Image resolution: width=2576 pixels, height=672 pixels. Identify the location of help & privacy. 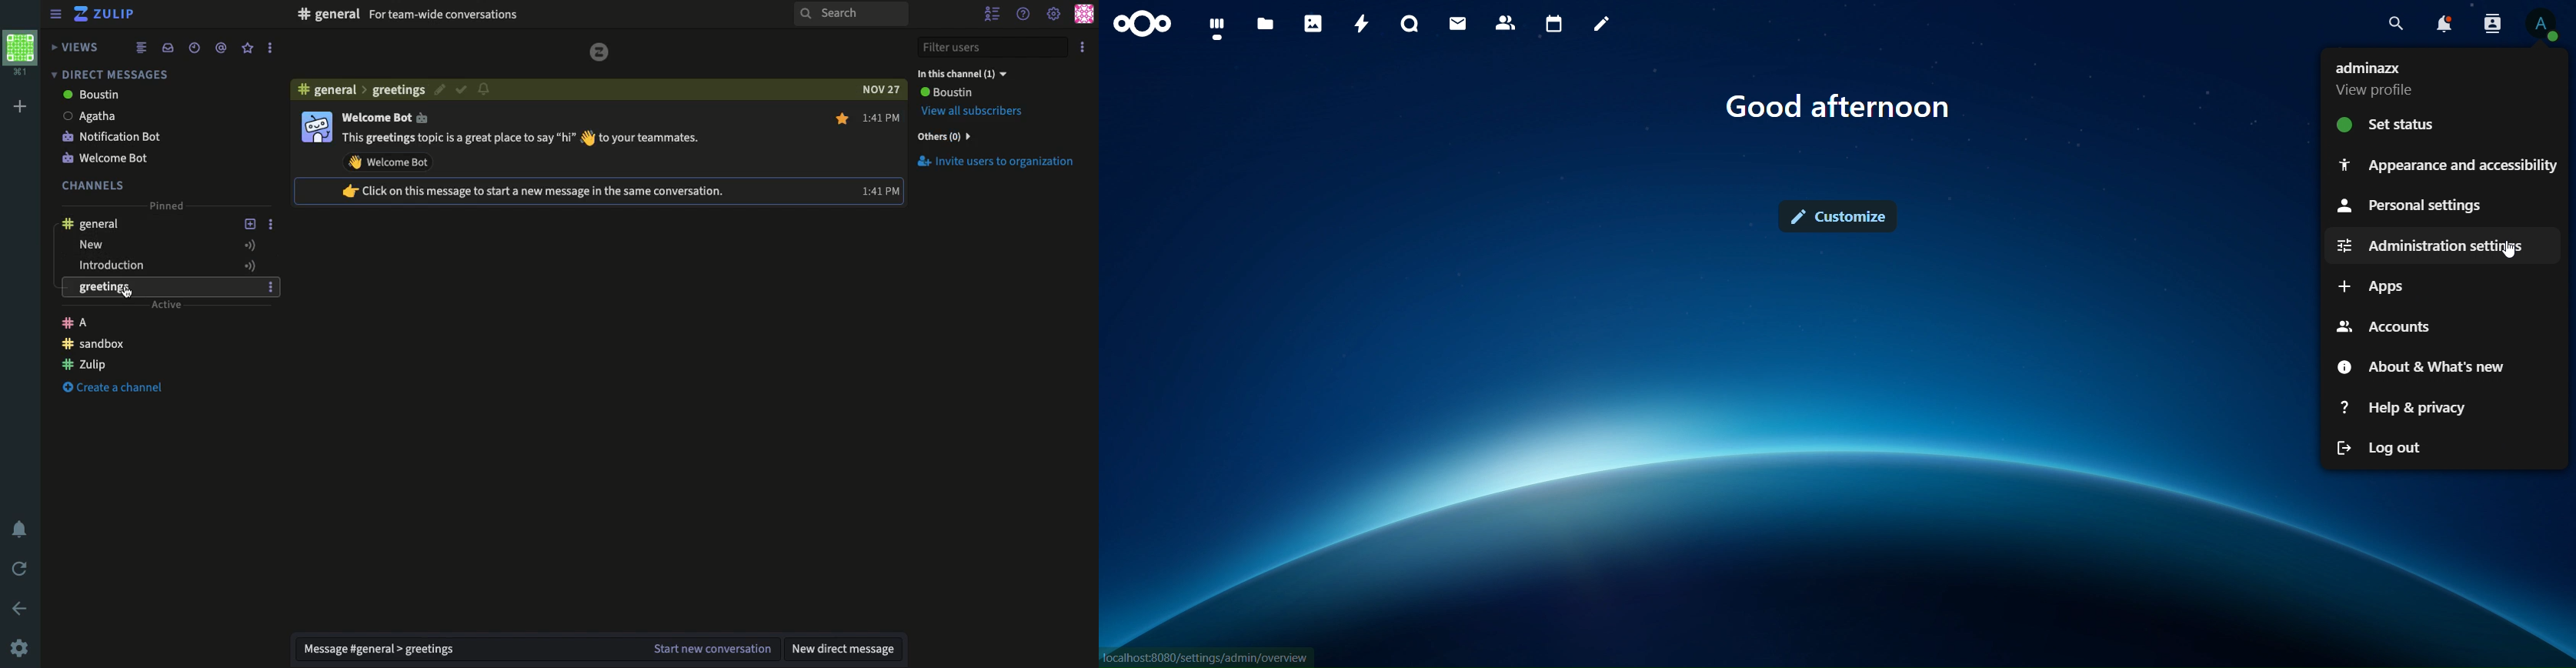
(2399, 407).